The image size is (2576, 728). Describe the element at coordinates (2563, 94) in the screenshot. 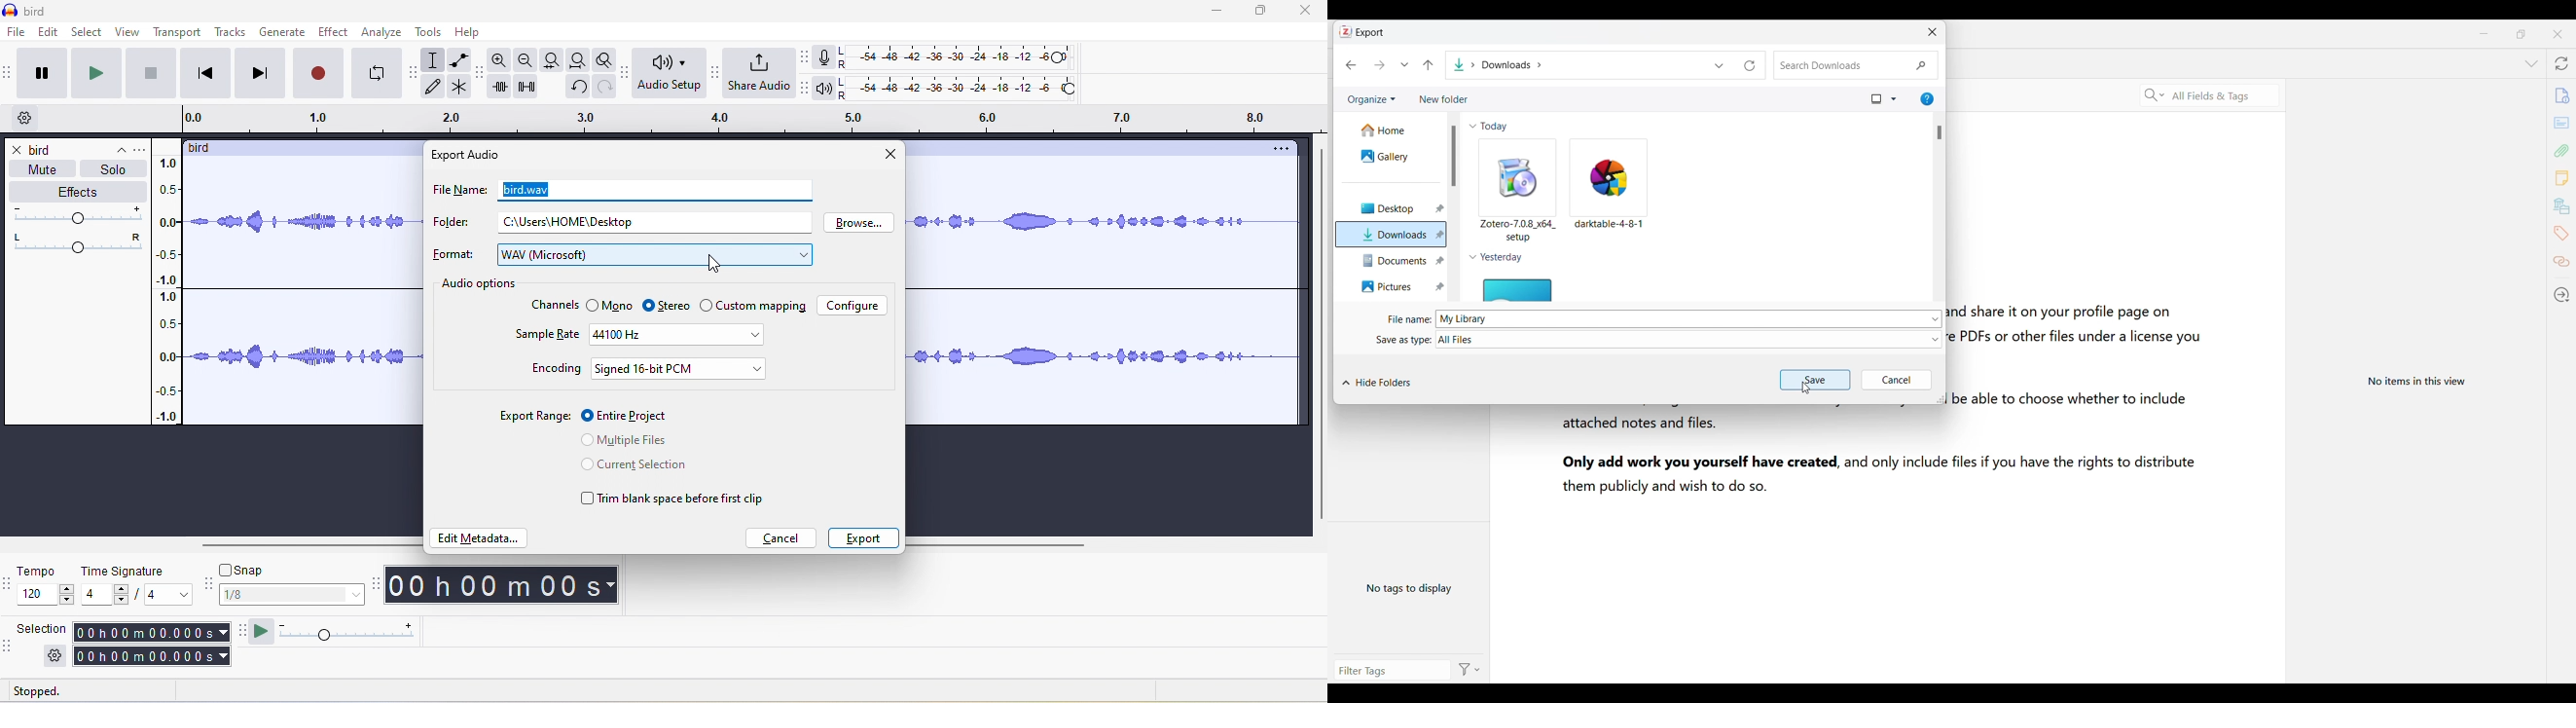

I see `Info` at that location.